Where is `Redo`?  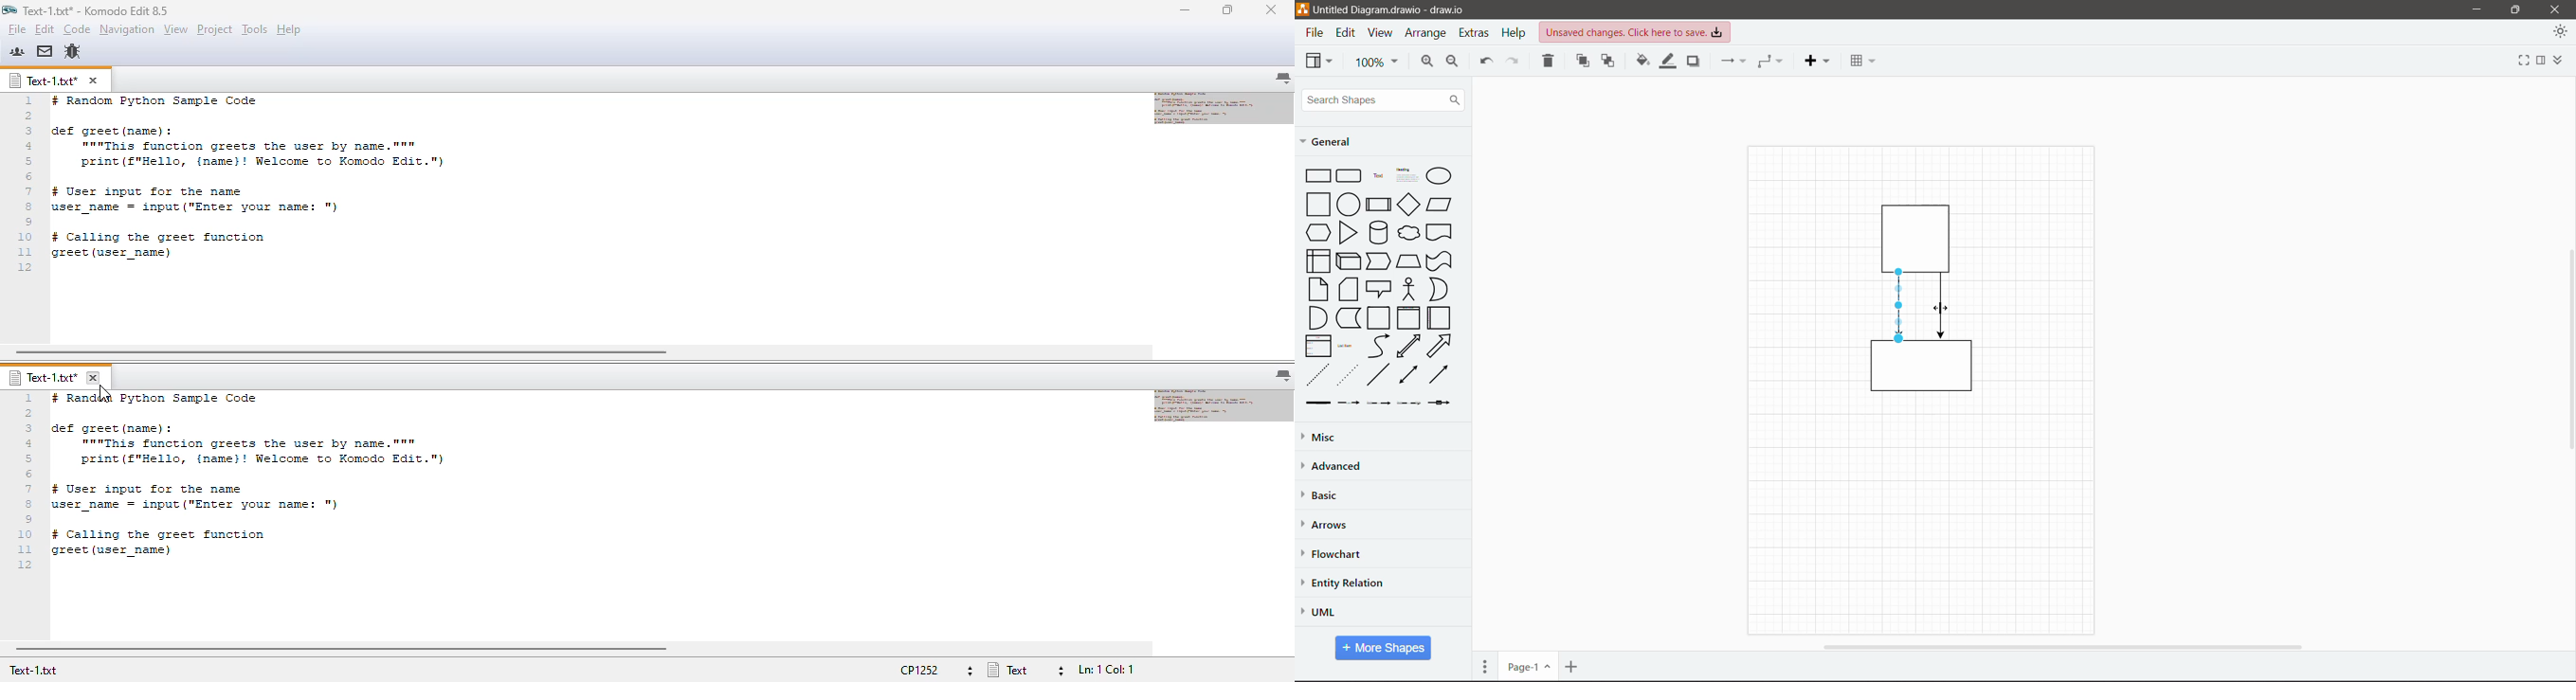
Redo is located at coordinates (1515, 62).